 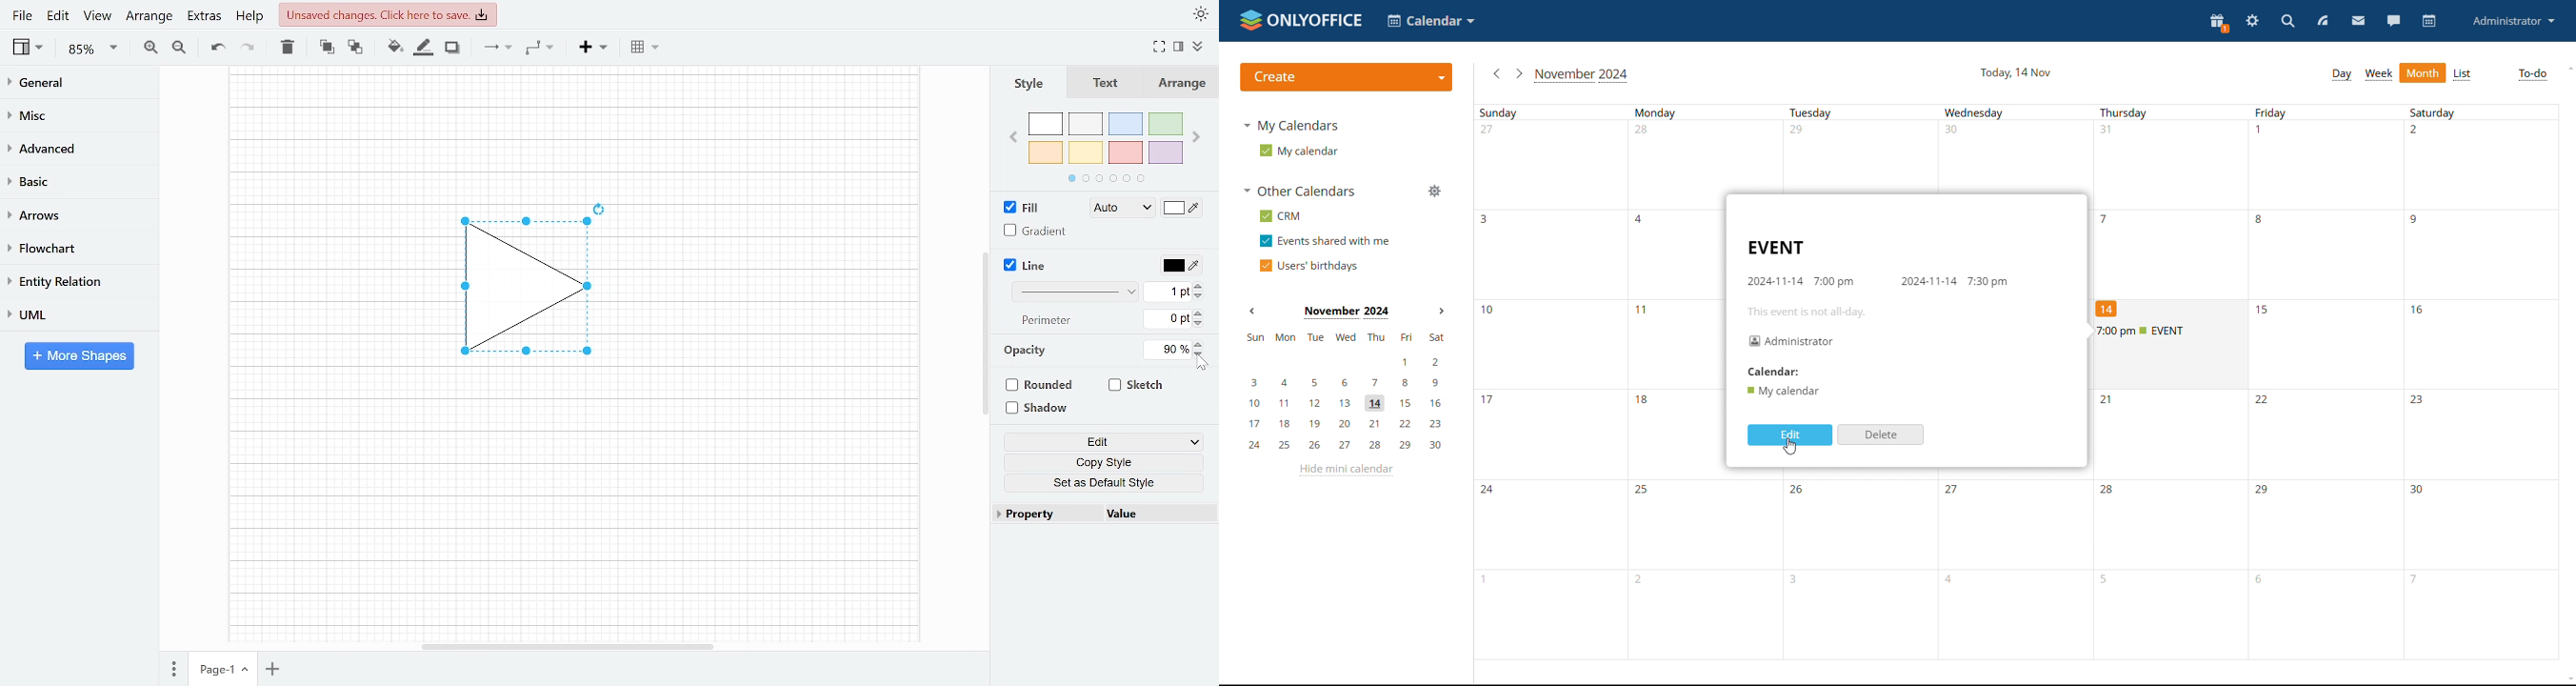 What do you see at coordinates (97, 15) in the screenshot?
I see `View` at bounding box center [97, 15].